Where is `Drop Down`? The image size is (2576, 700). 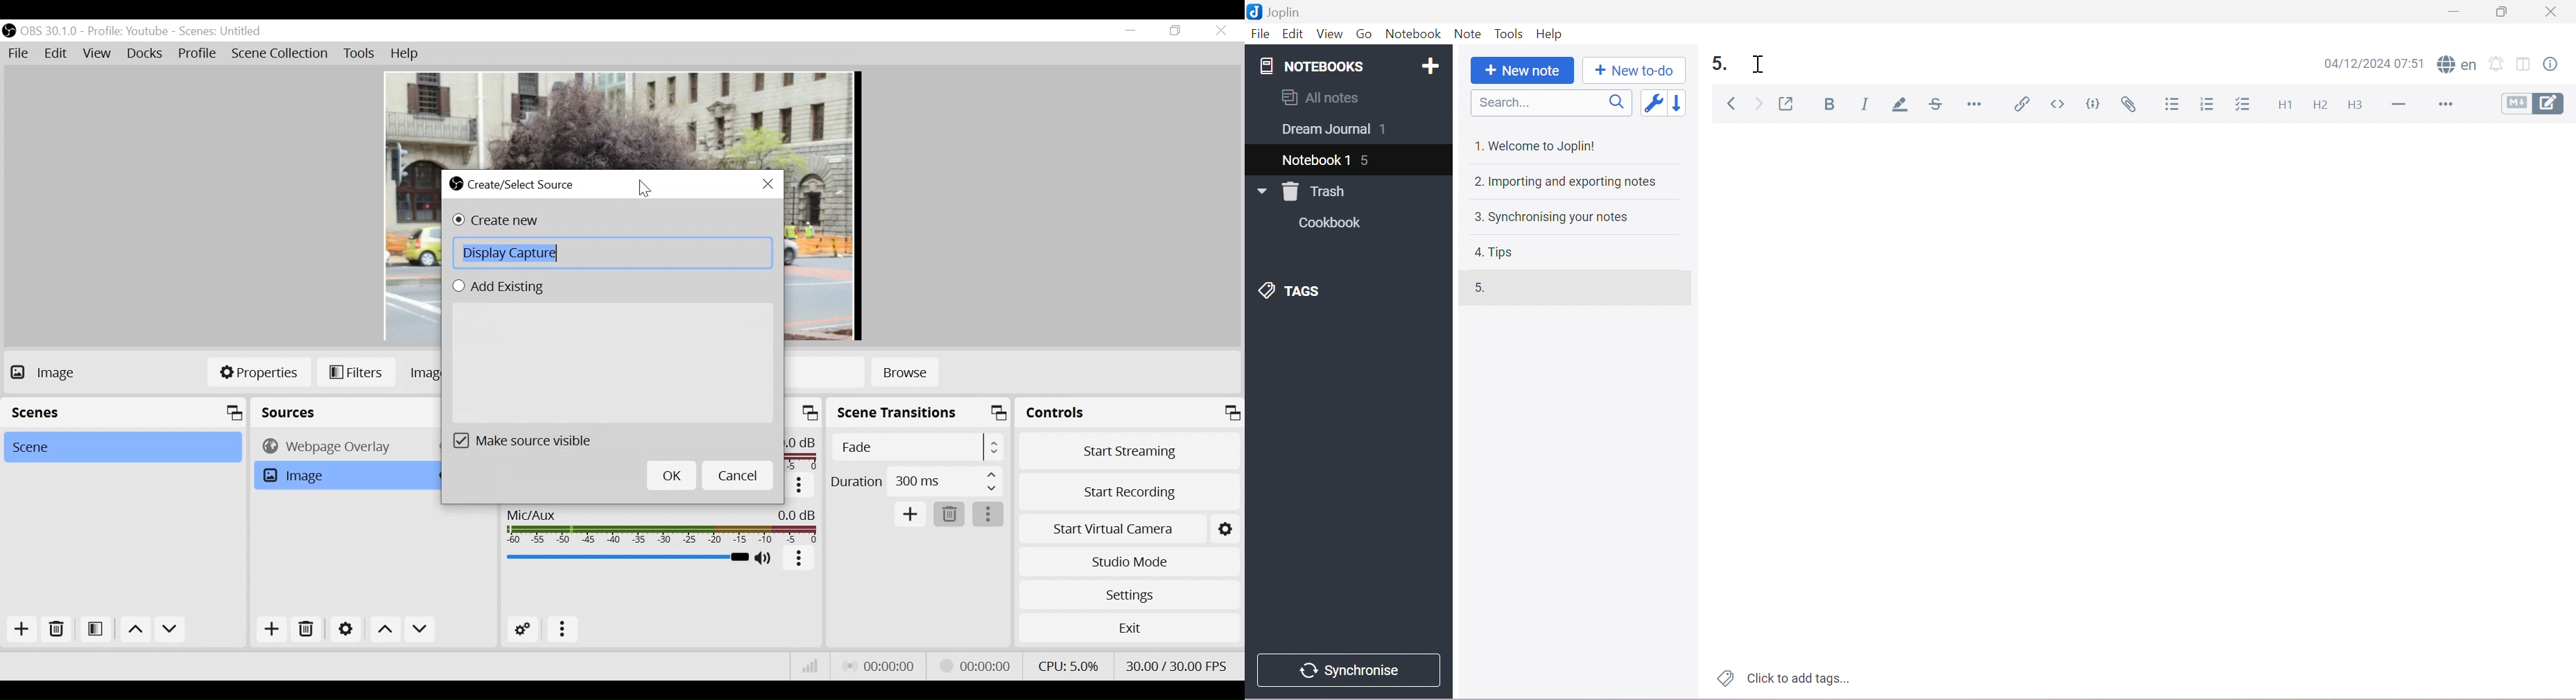
Drop Down is located at coordinates (1259, 191).